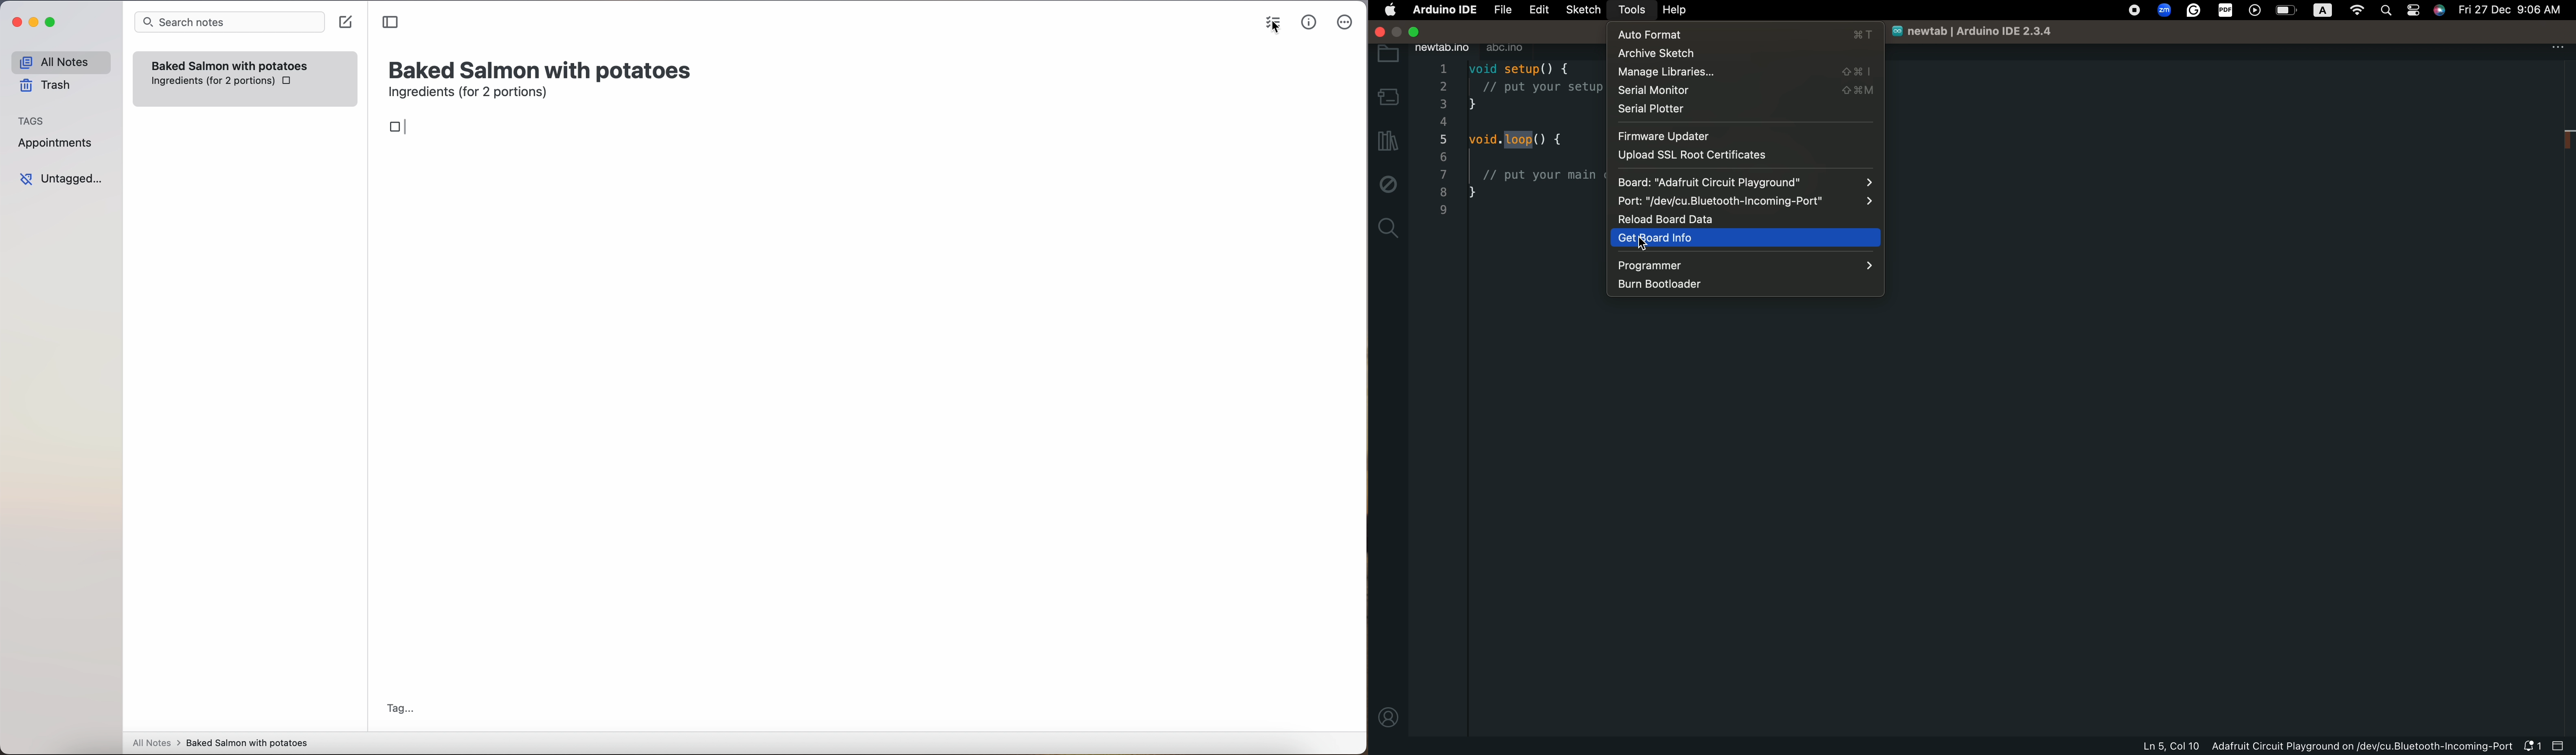  Describe the element at coordinates (1309, 22) in the screenshot. I see `metrics` at that location.